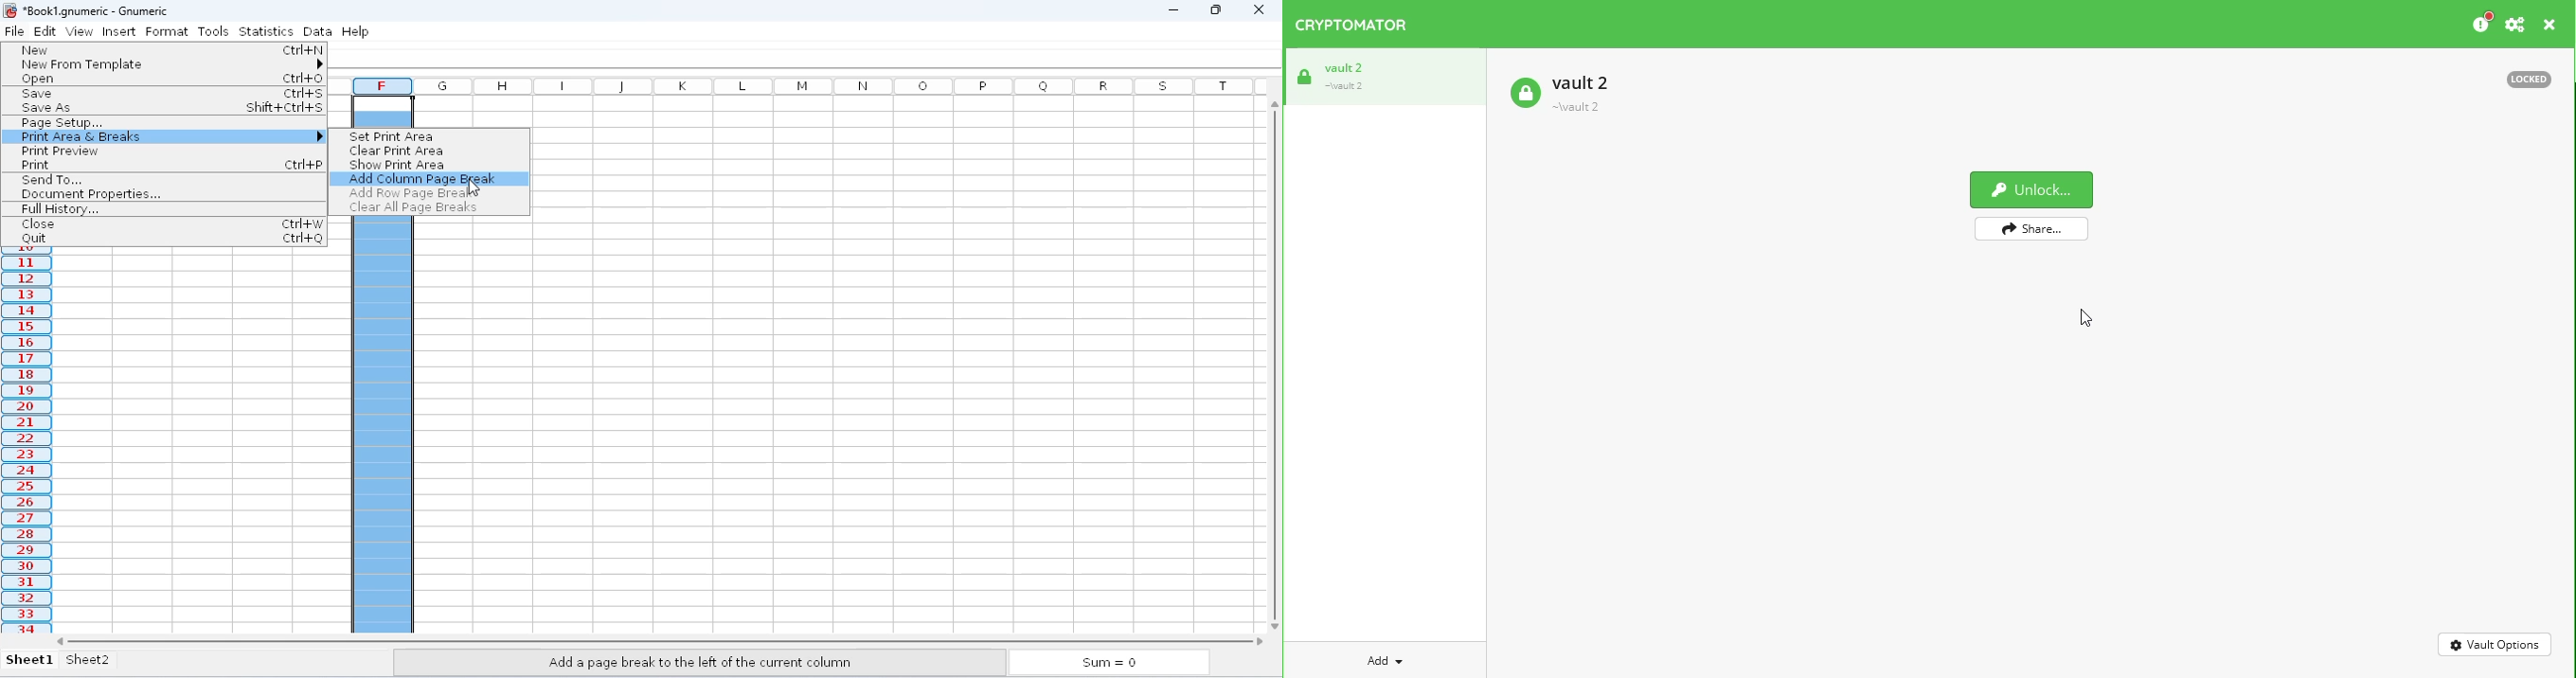 The image size is (2576, 700). What do you see at coordinates (474, 189) in the screenshot?
I see `cursor` at bounding box center [474, 189].